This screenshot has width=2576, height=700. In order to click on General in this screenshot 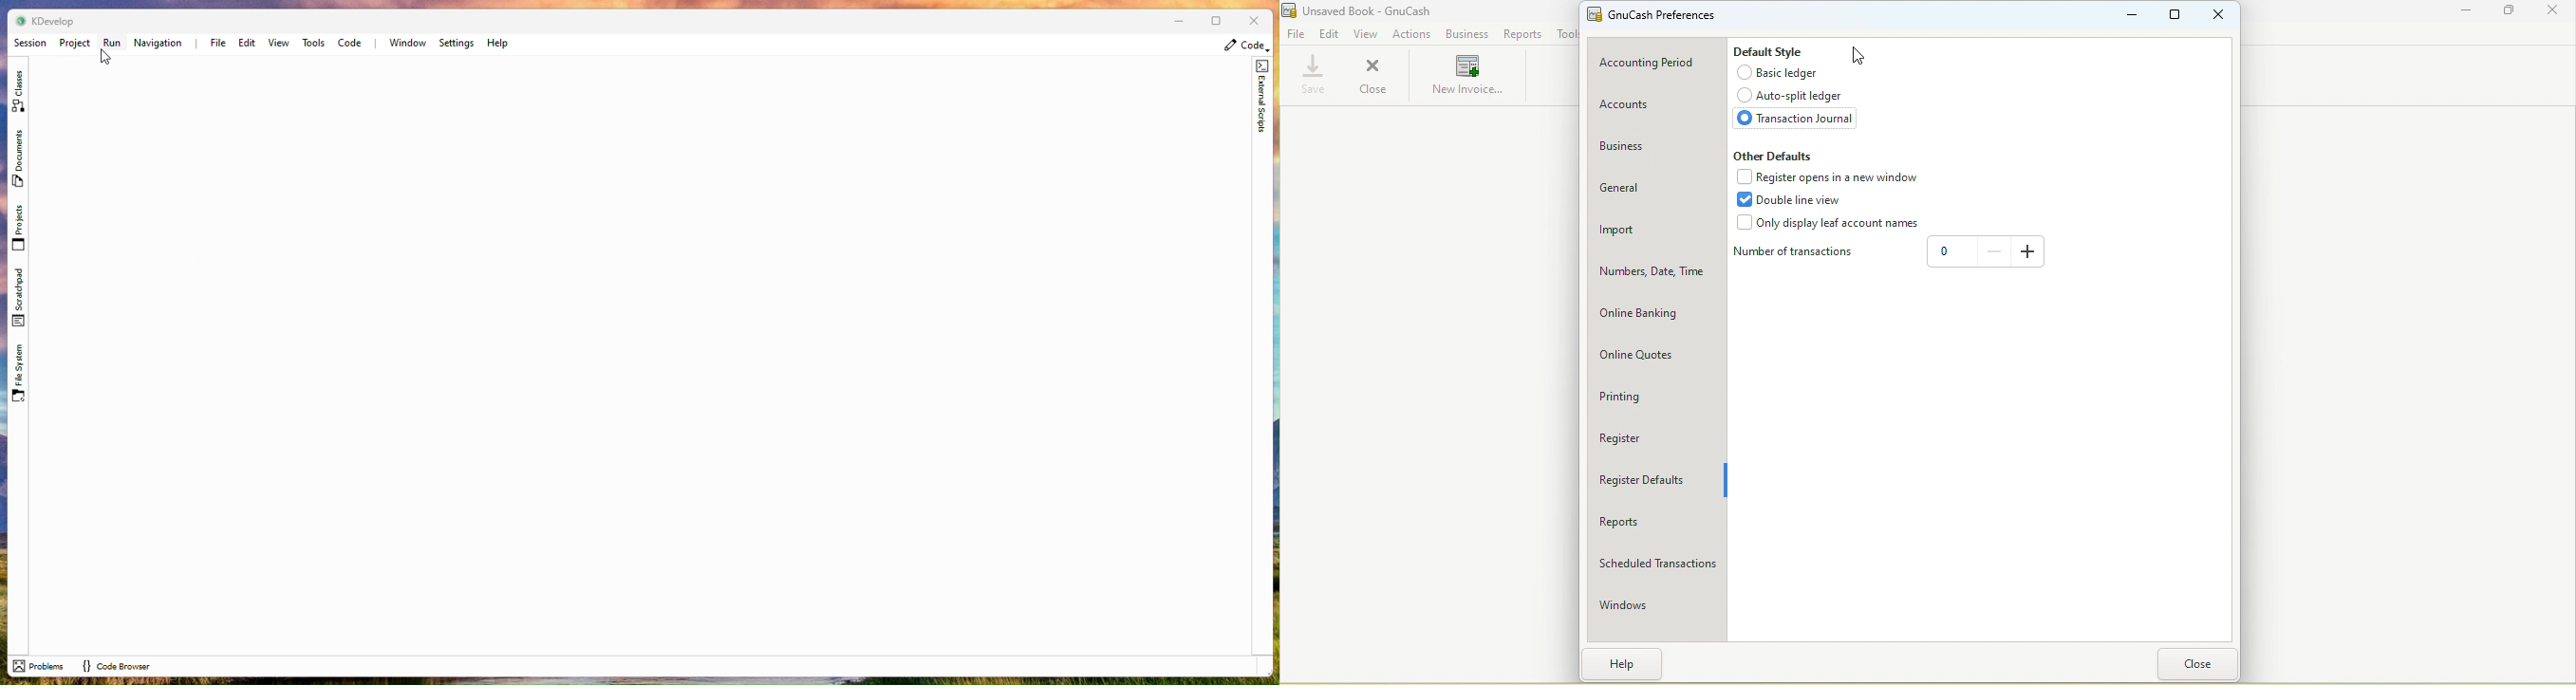, I will do `click(1656, 192)`.